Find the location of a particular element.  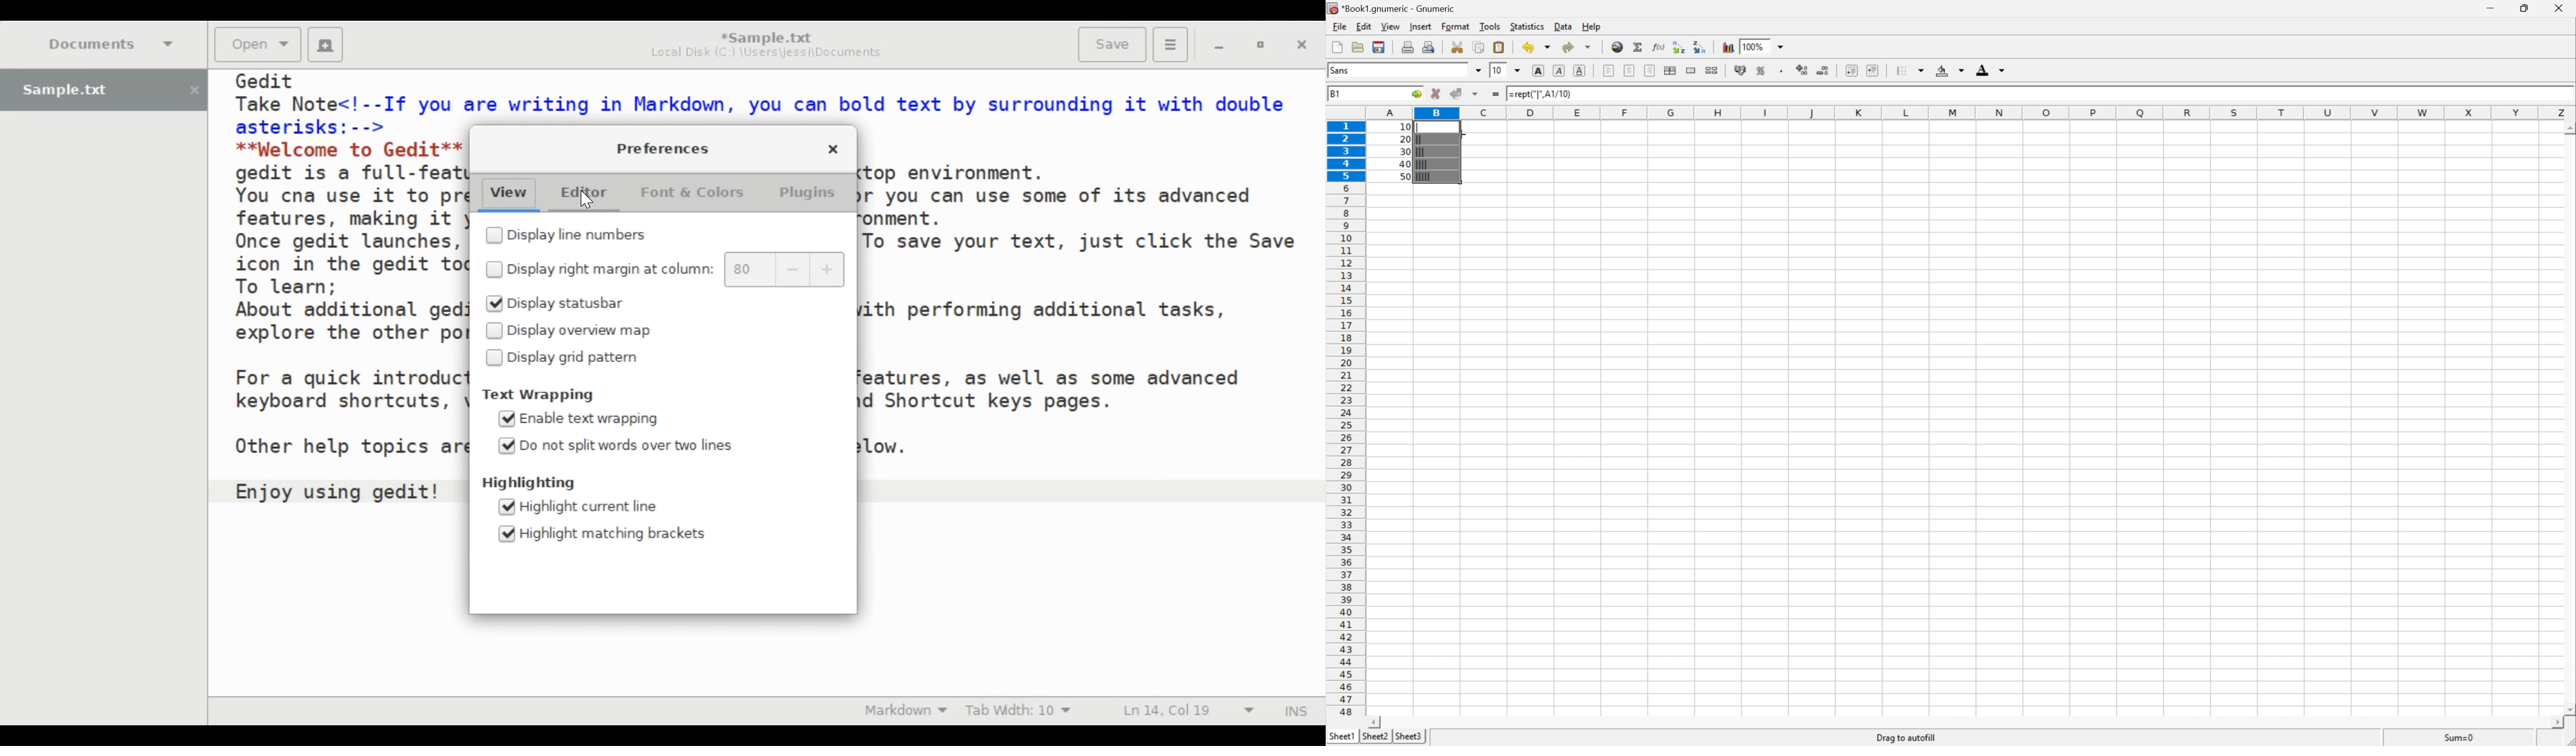

50 is located at coordinates (1405, 177).